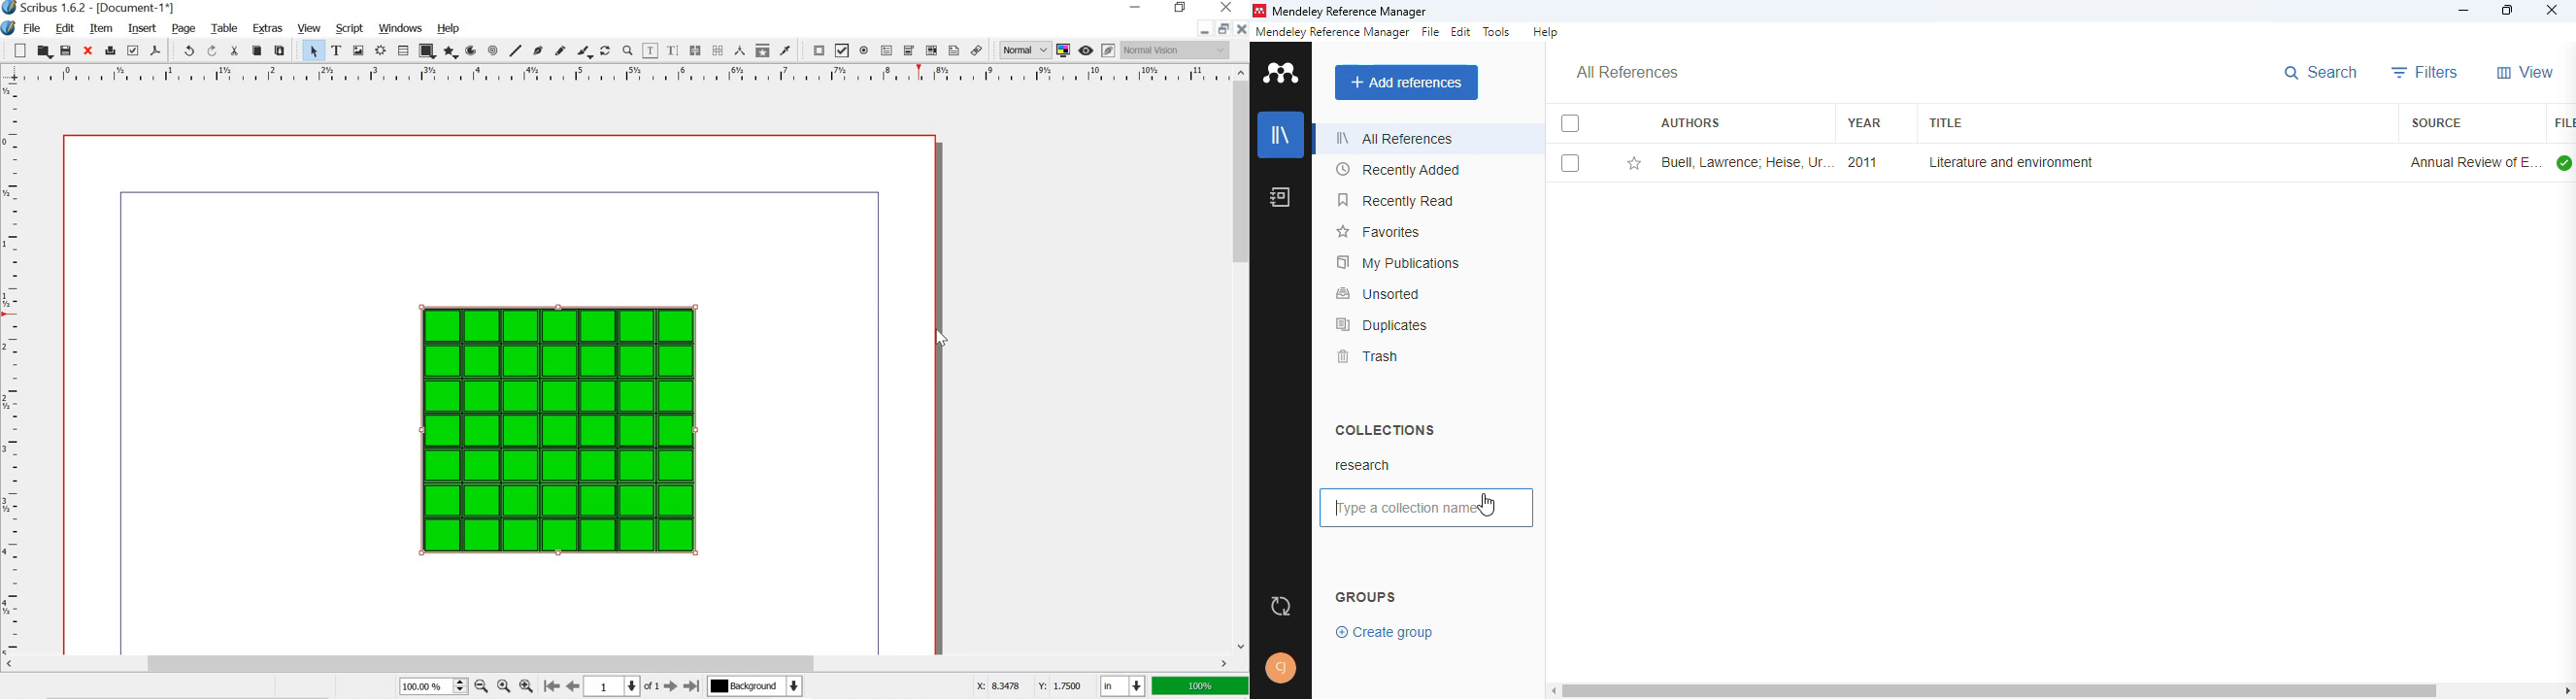 This screenshot has width=2576, height=700. What do you see at coordinates (1380, 294) in the screenshot?
I see `unsorted` at bounding box center [1380, 294].